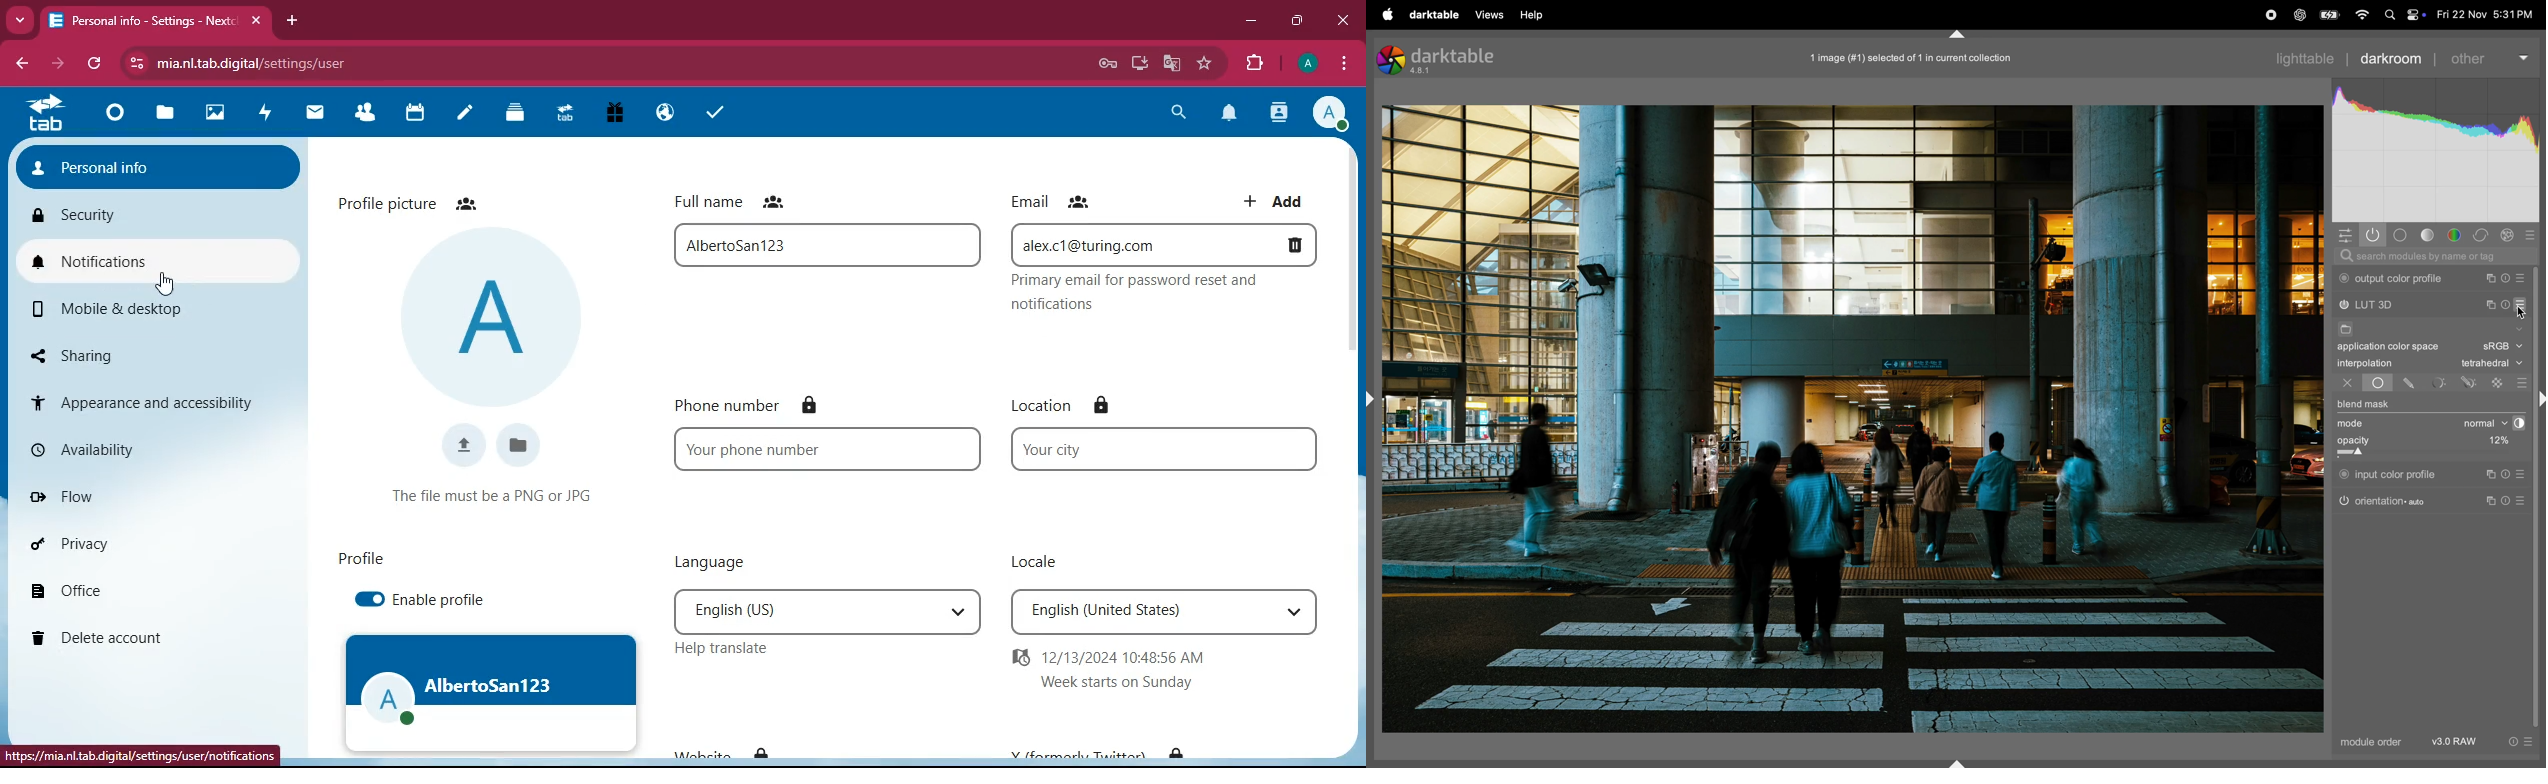 This screenshot has height=784, width=2548. Describe the element at coordinates (1105, 63) in the screenshot. I see `password` at that location.